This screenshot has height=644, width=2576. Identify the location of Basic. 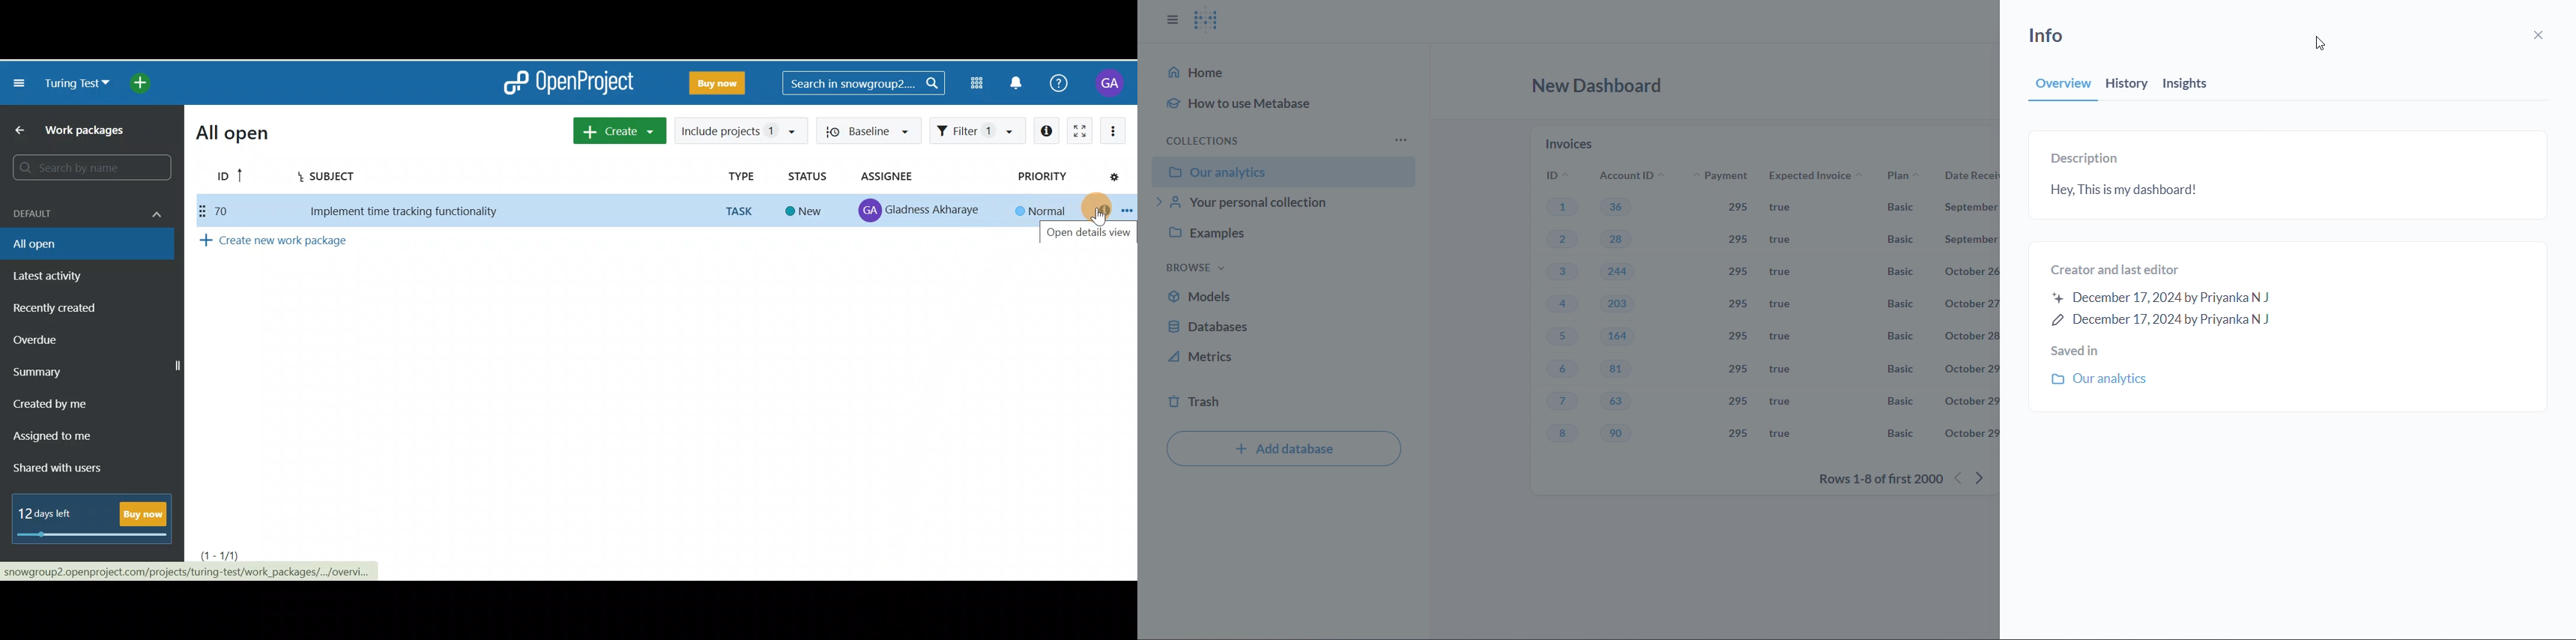
(1899, 208).